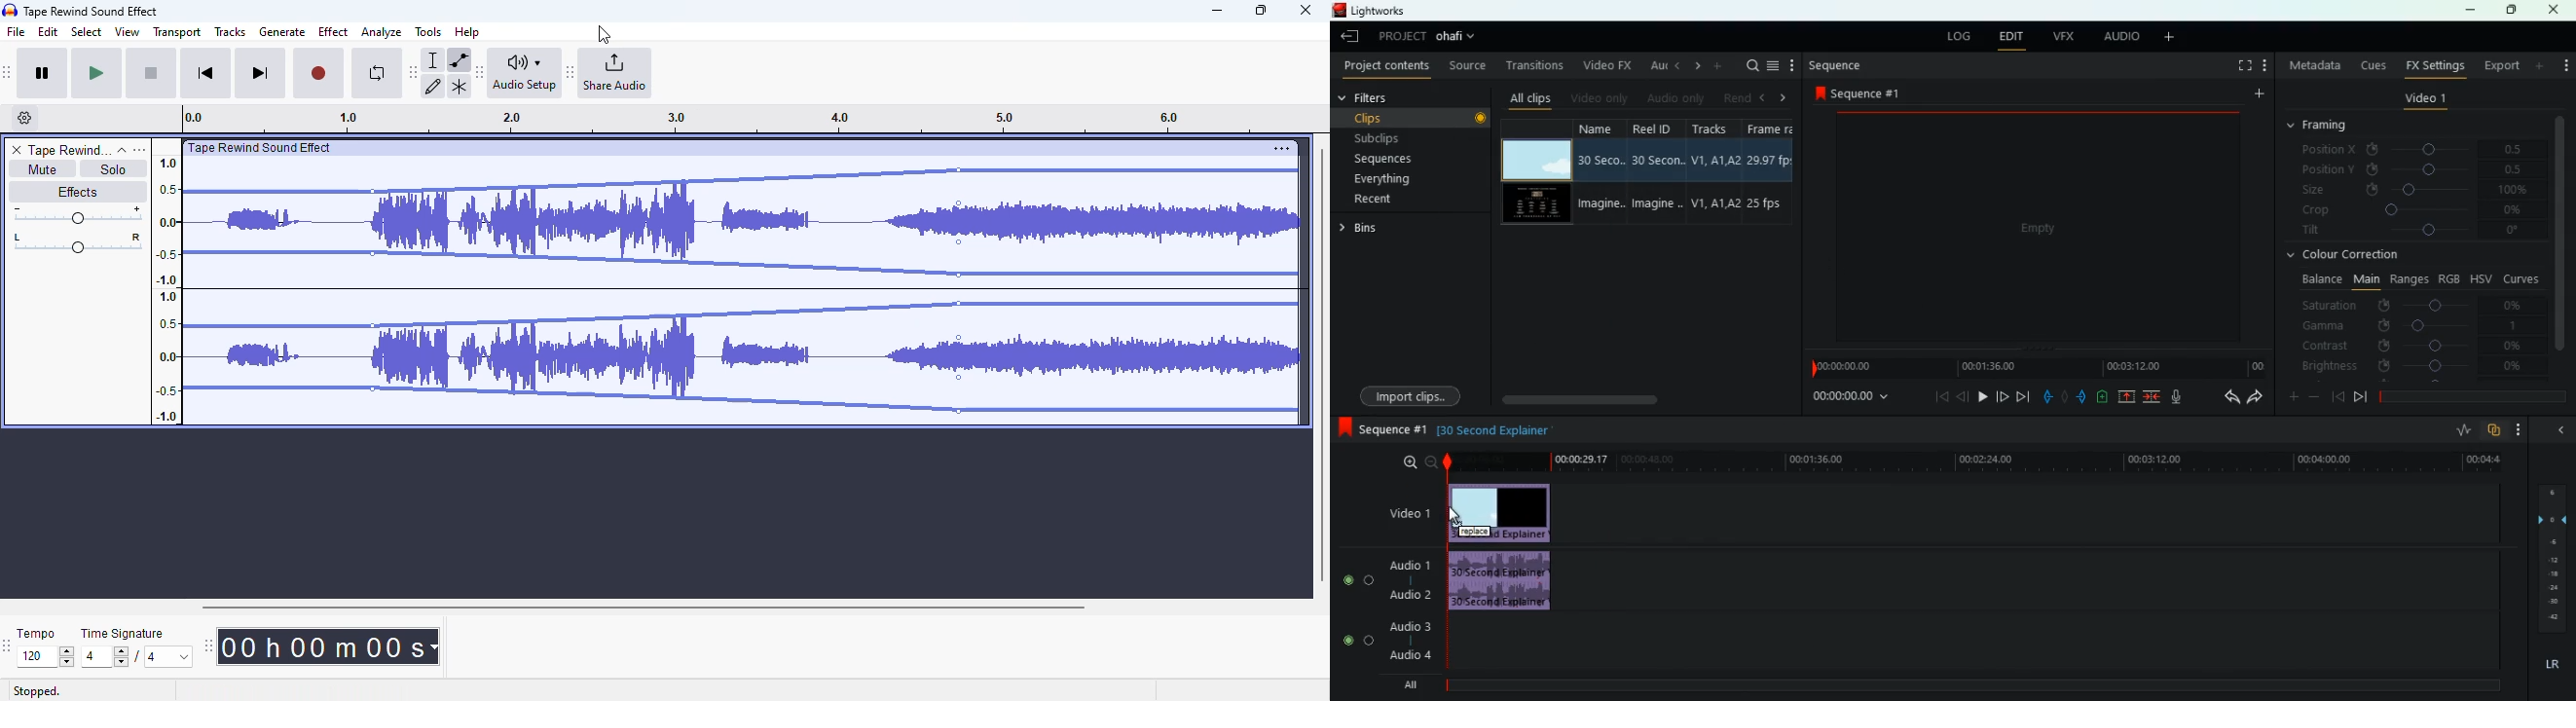 The height and width of the screenshot is (728, 2576). Describe the element at coordinates (467, 31) in the screenshot. I see `help` at that location.